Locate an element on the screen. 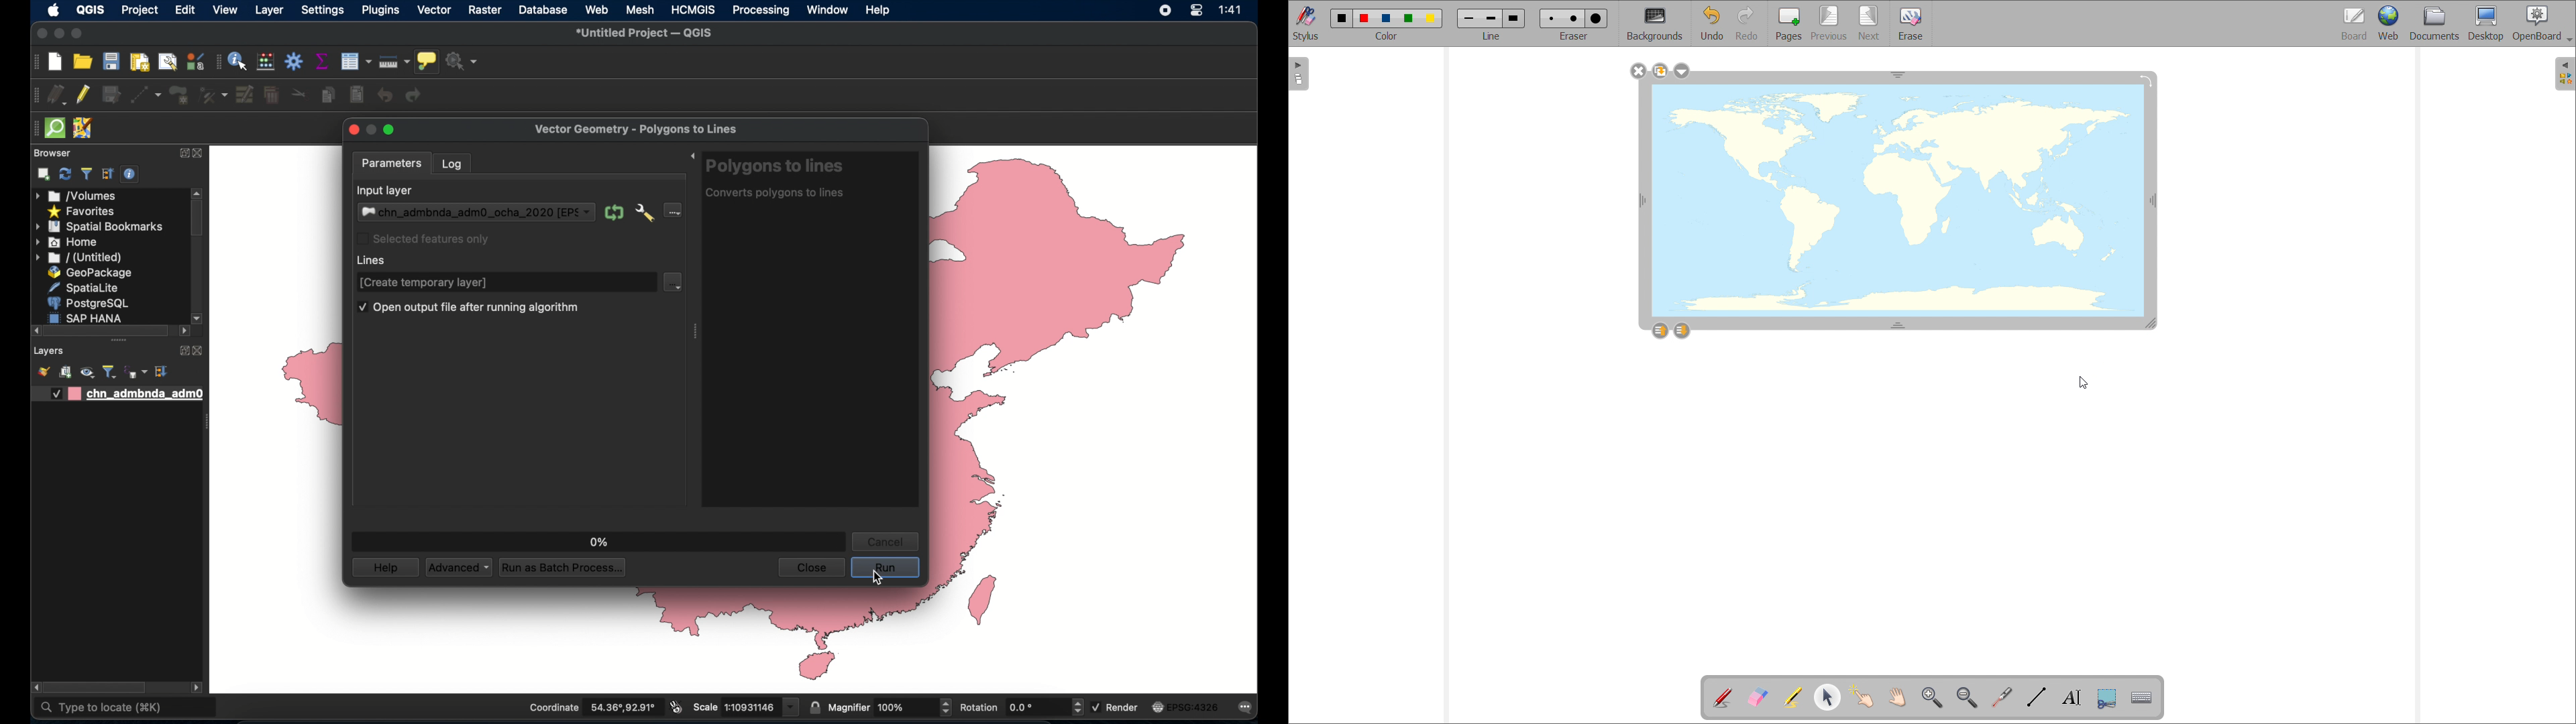 This screenshot has height=728, width=2576. scroll box is located at coordinates (105, 330).